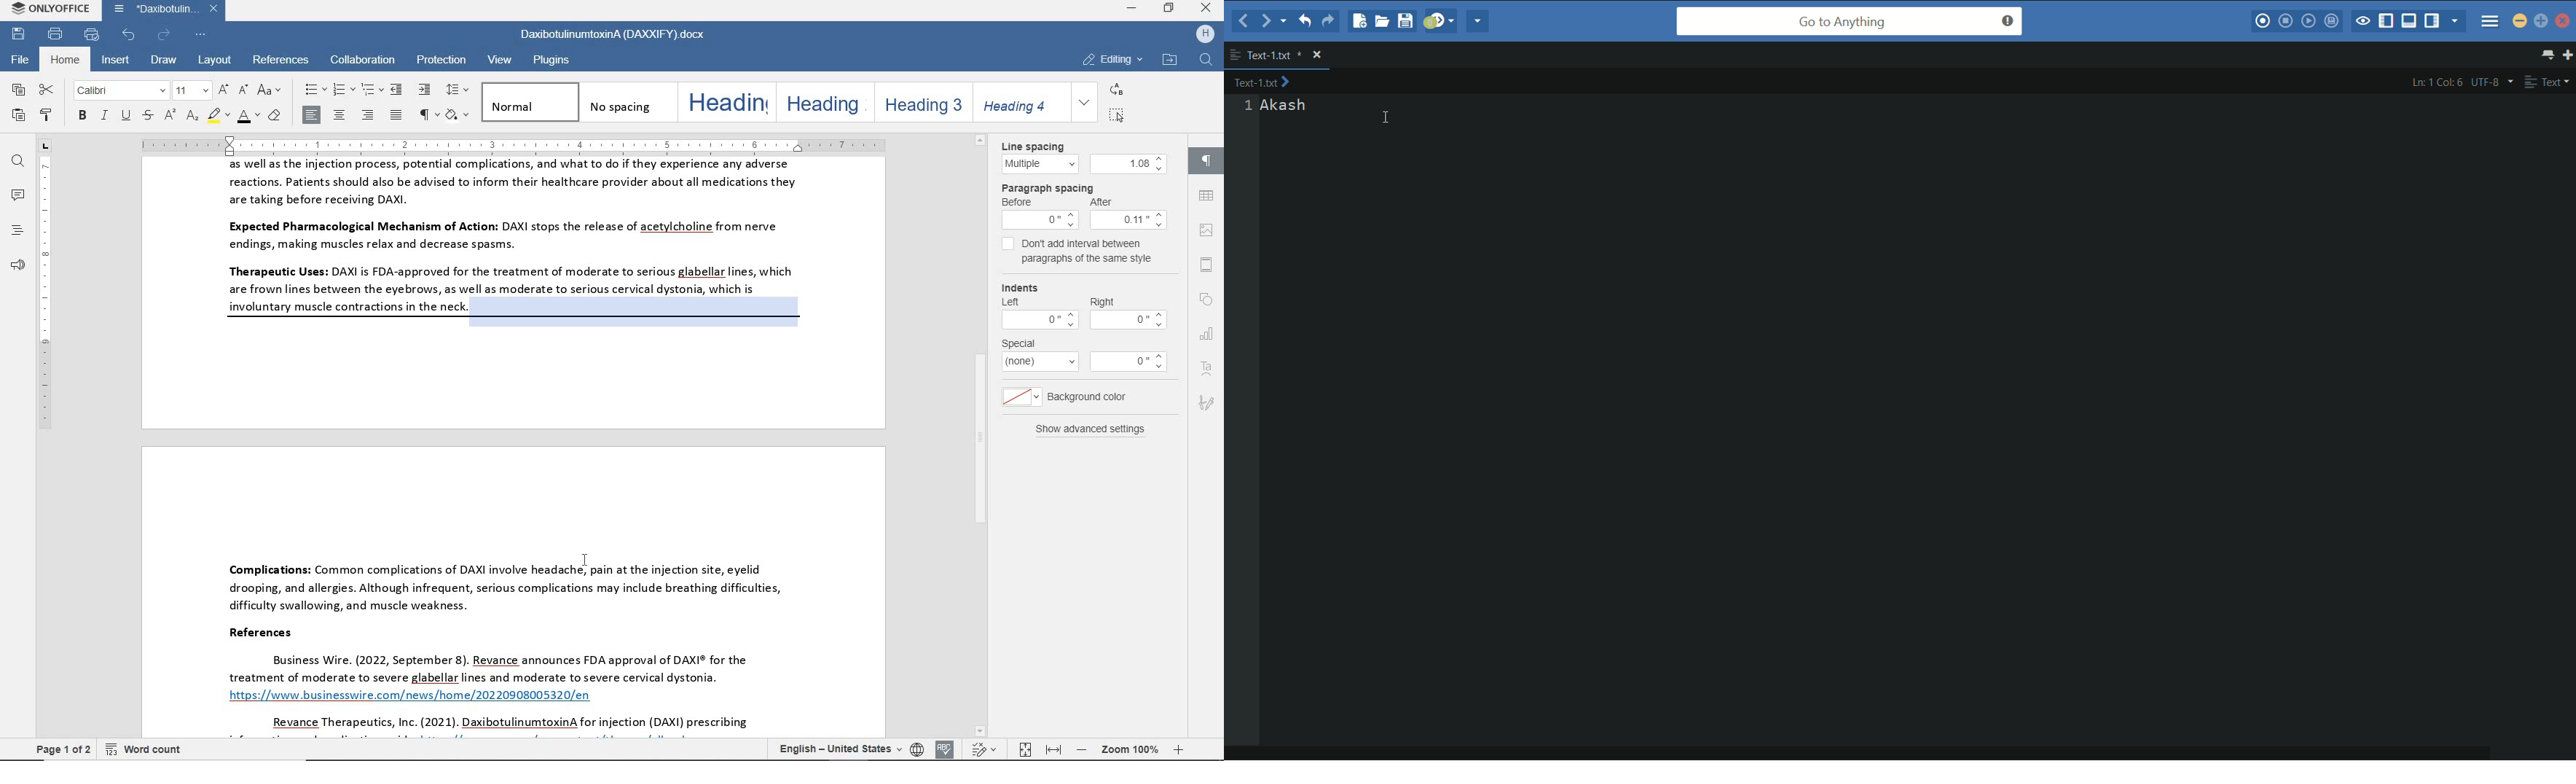  Describe the element at coordinates (1080, 156) in the screenshot. I see `line spacing` at that location.